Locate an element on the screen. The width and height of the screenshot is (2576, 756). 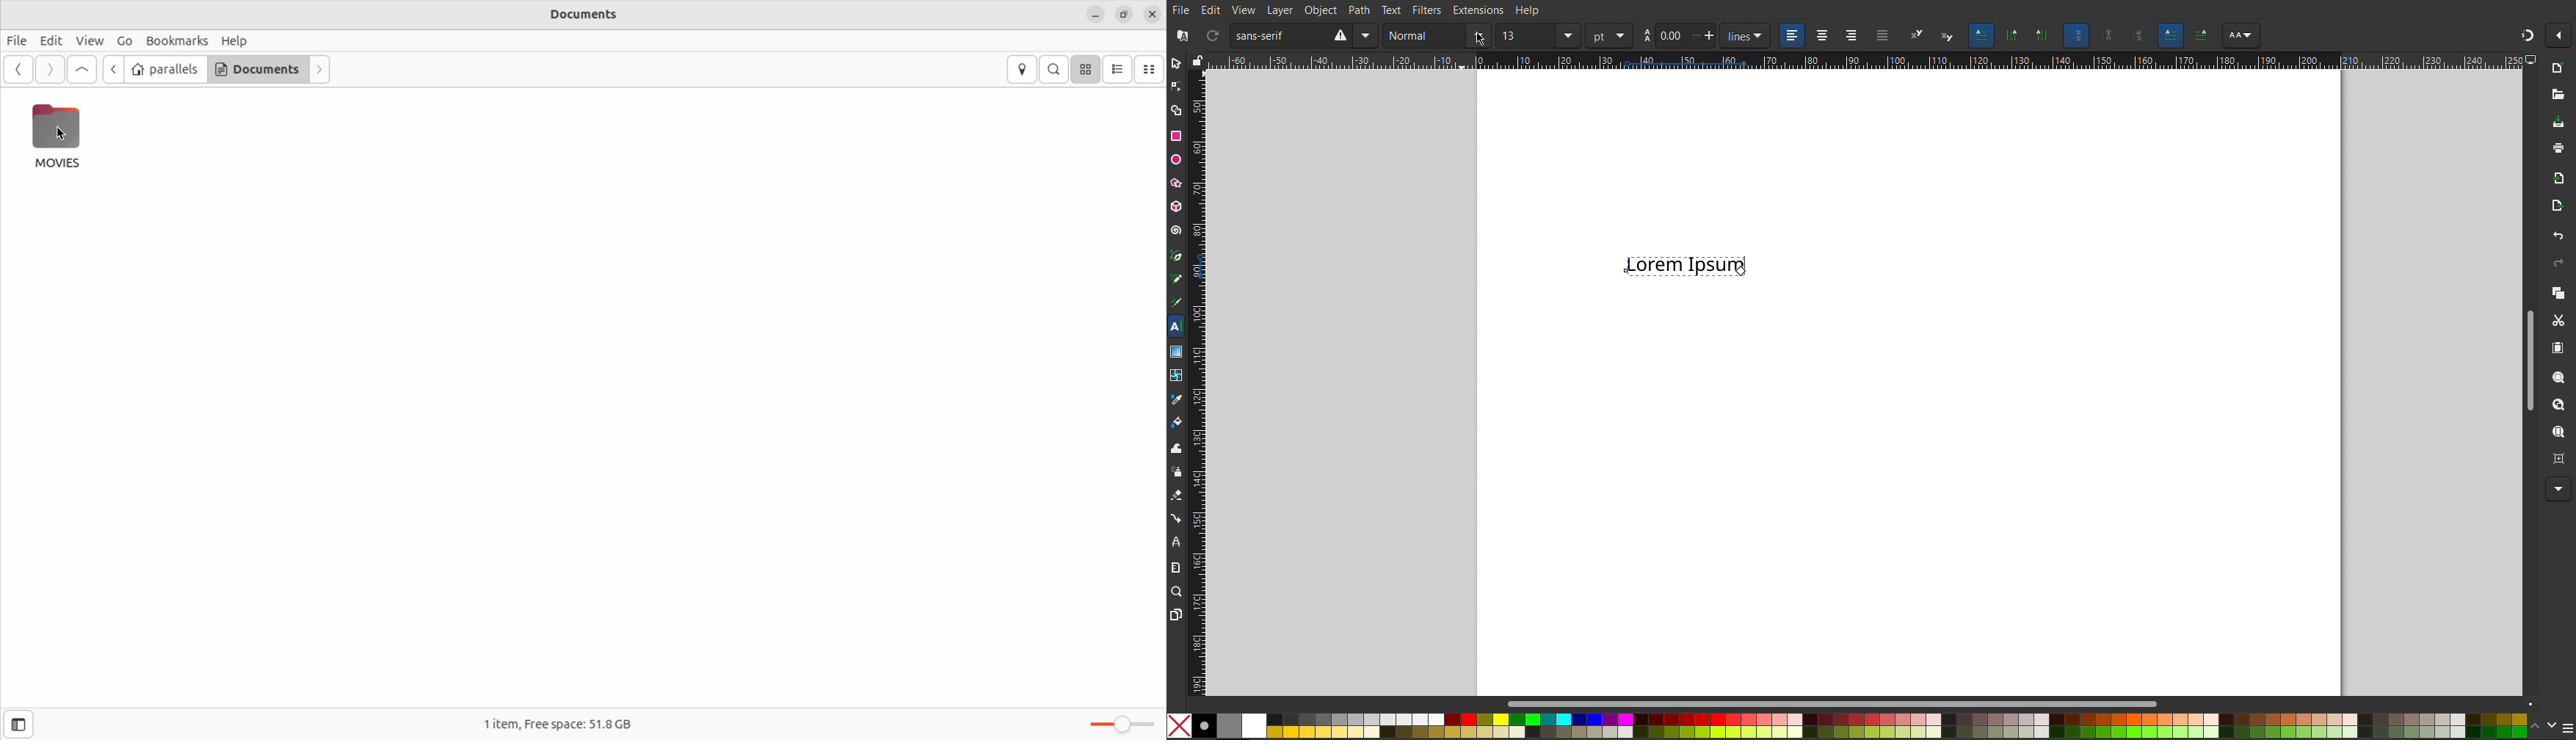
Open Export is located at coordinates (2557, 208).